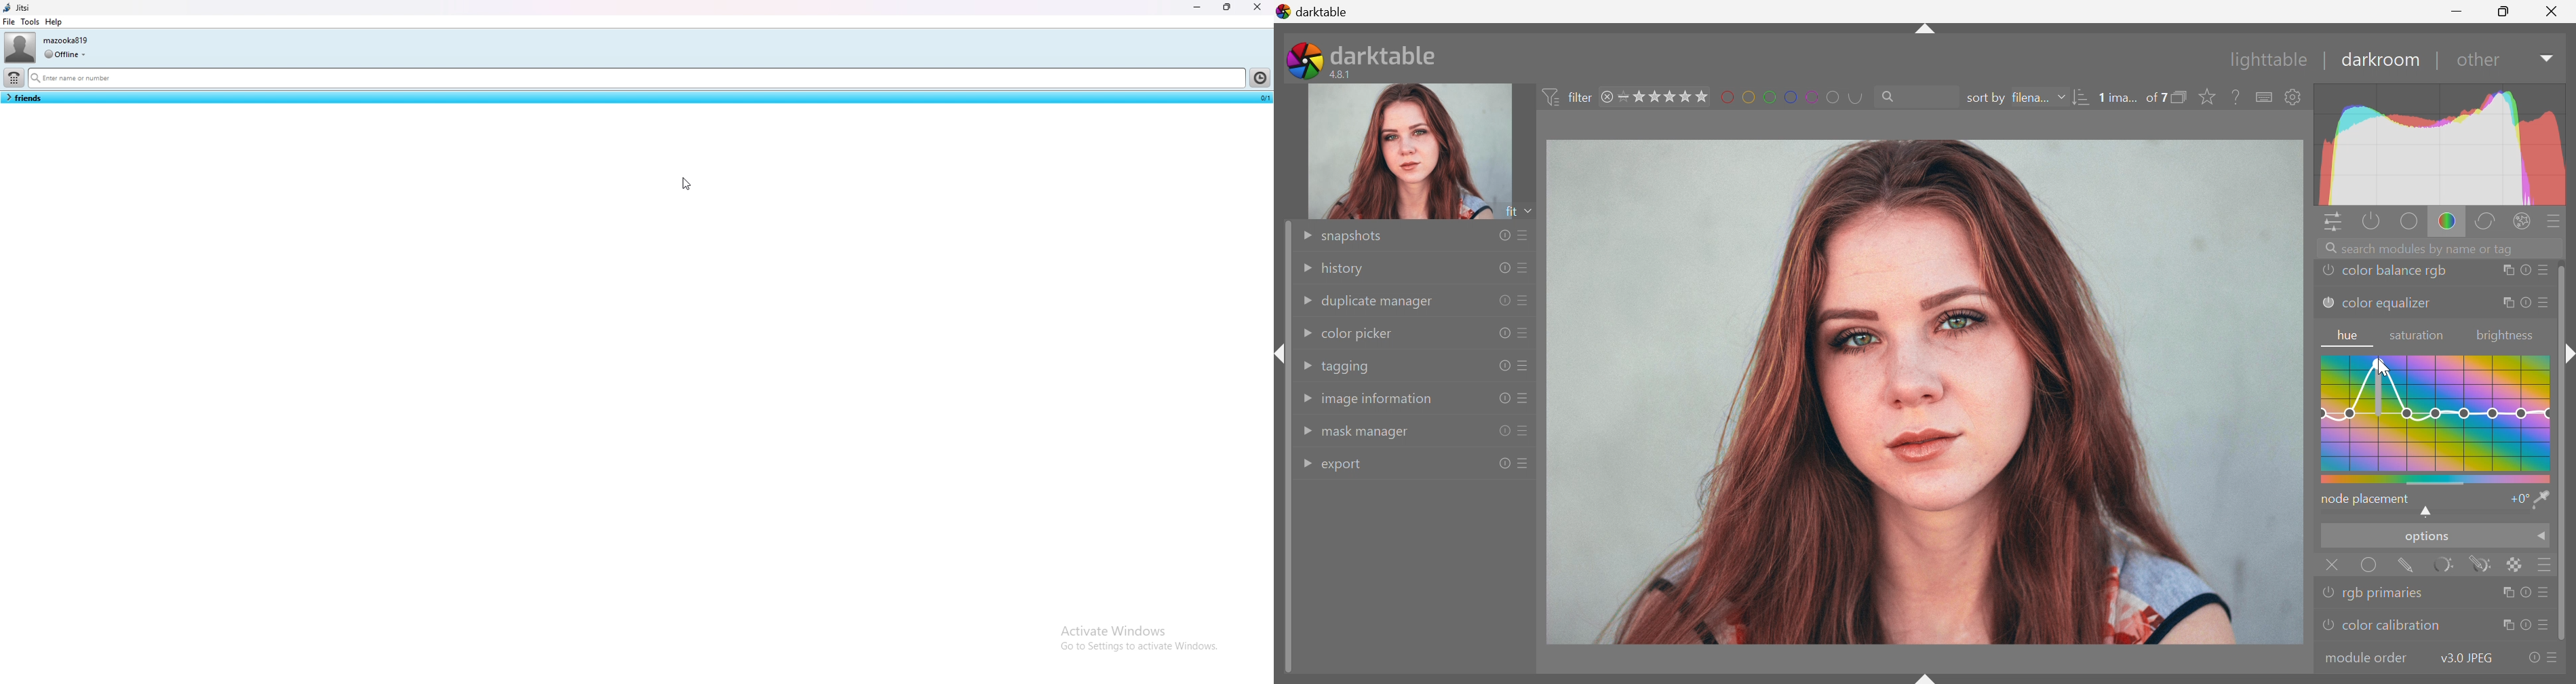 Image resolution: width=2576 pixels, height=700 pixels. What do you see at coordinates (1284, 12) in the screenshot?
I see `logo` at bounding box center [1284, 12].